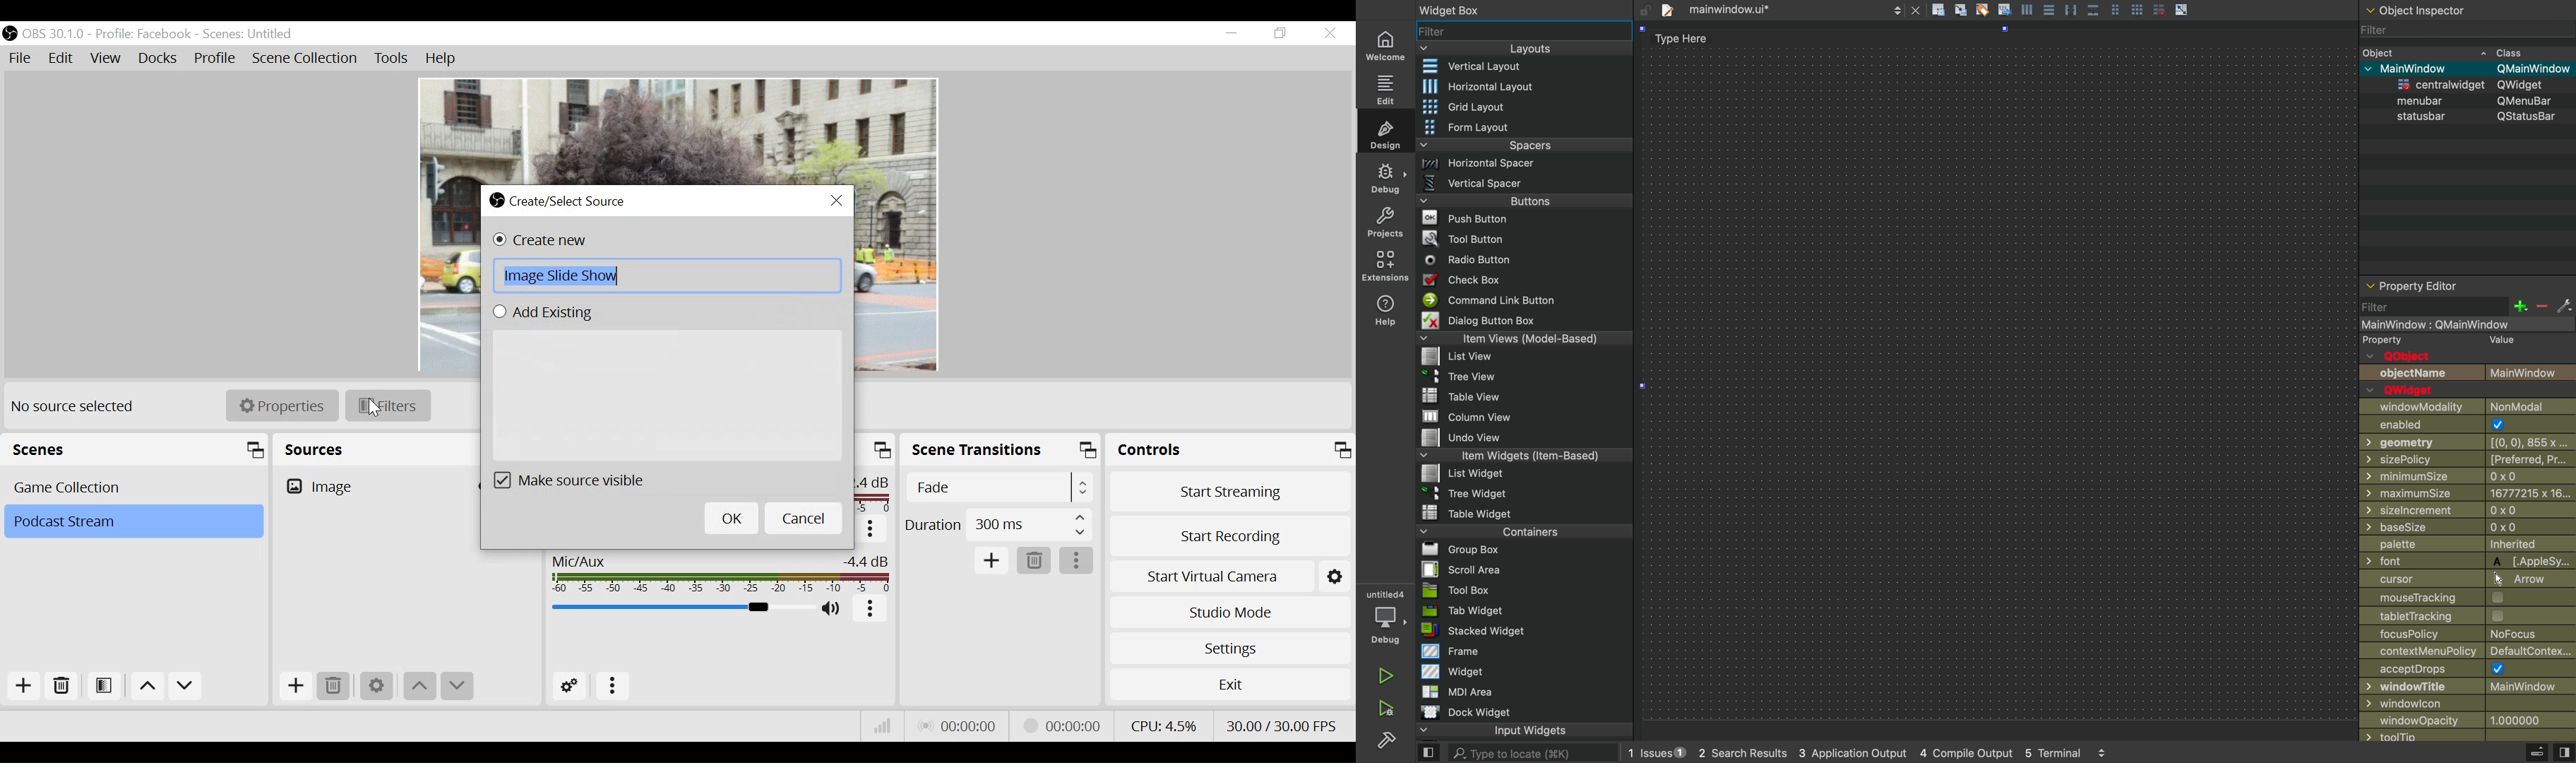  Describe the element at coordinates (680, 609) in the screenshot. I see `Mic Slider` at that location.